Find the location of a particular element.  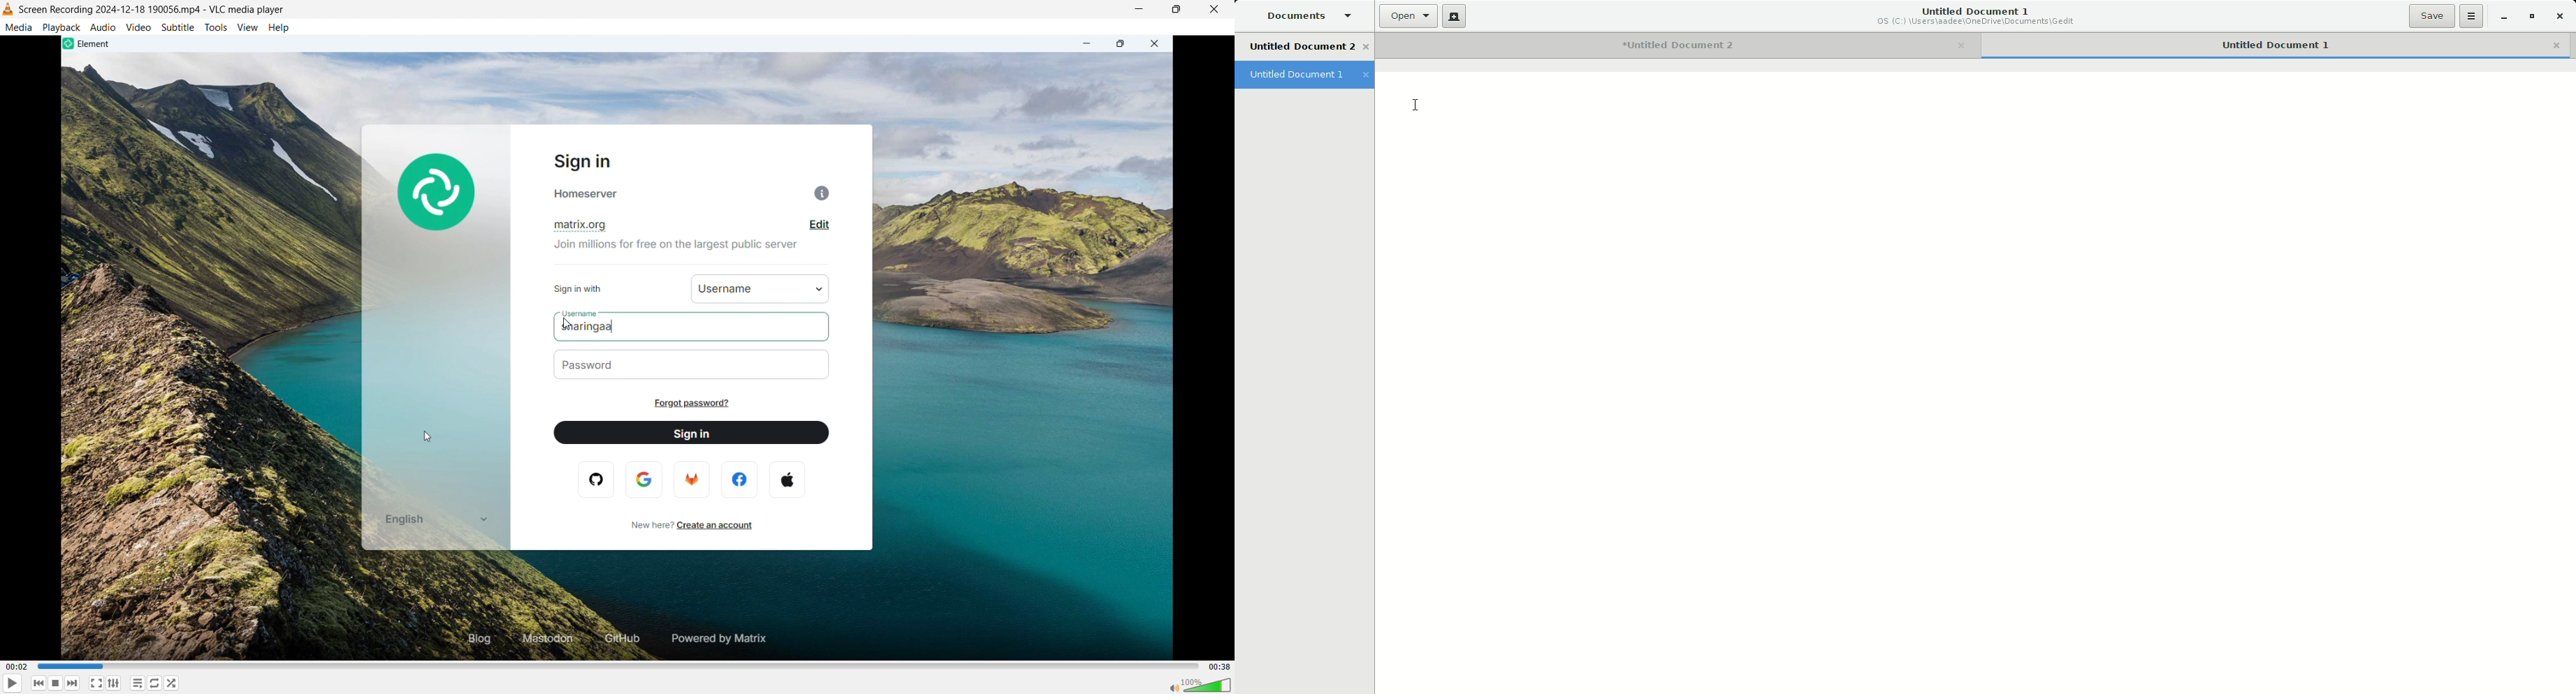

sign in is located at coordinates (581, 161).